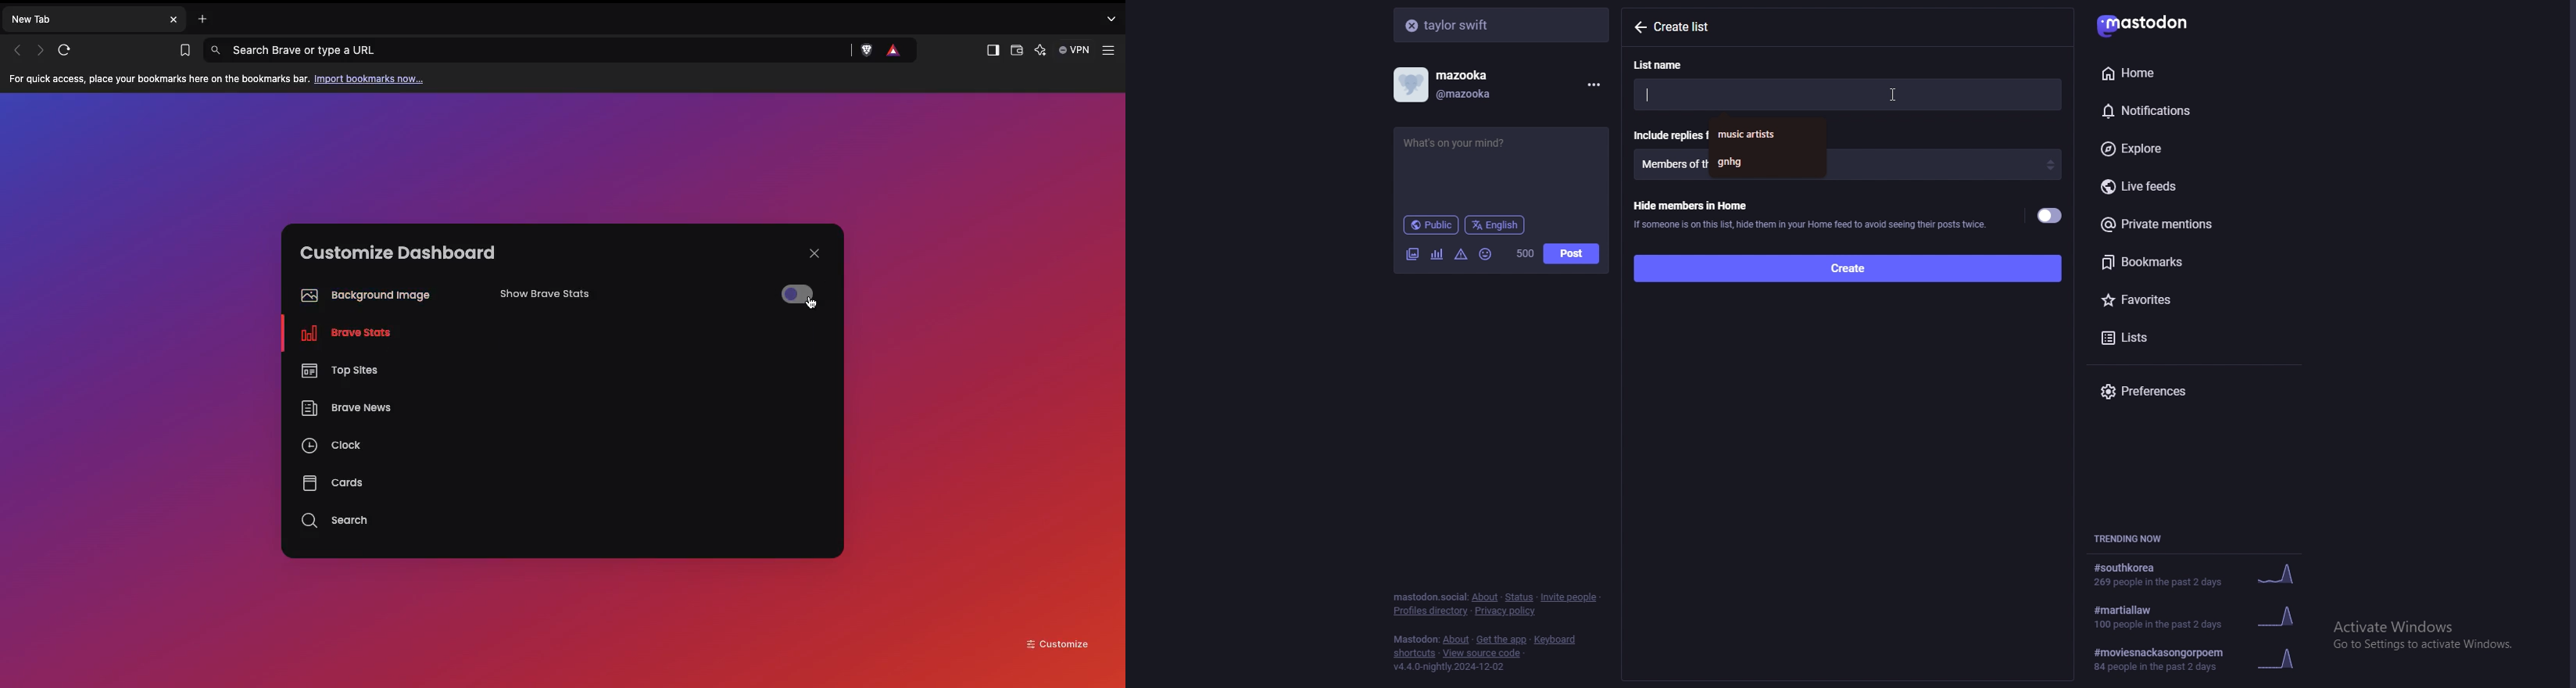 This screenshot has width=2576, height=700. Describe the element at coordinates (1639, 26) in the screenshot. I see `back` at that location.